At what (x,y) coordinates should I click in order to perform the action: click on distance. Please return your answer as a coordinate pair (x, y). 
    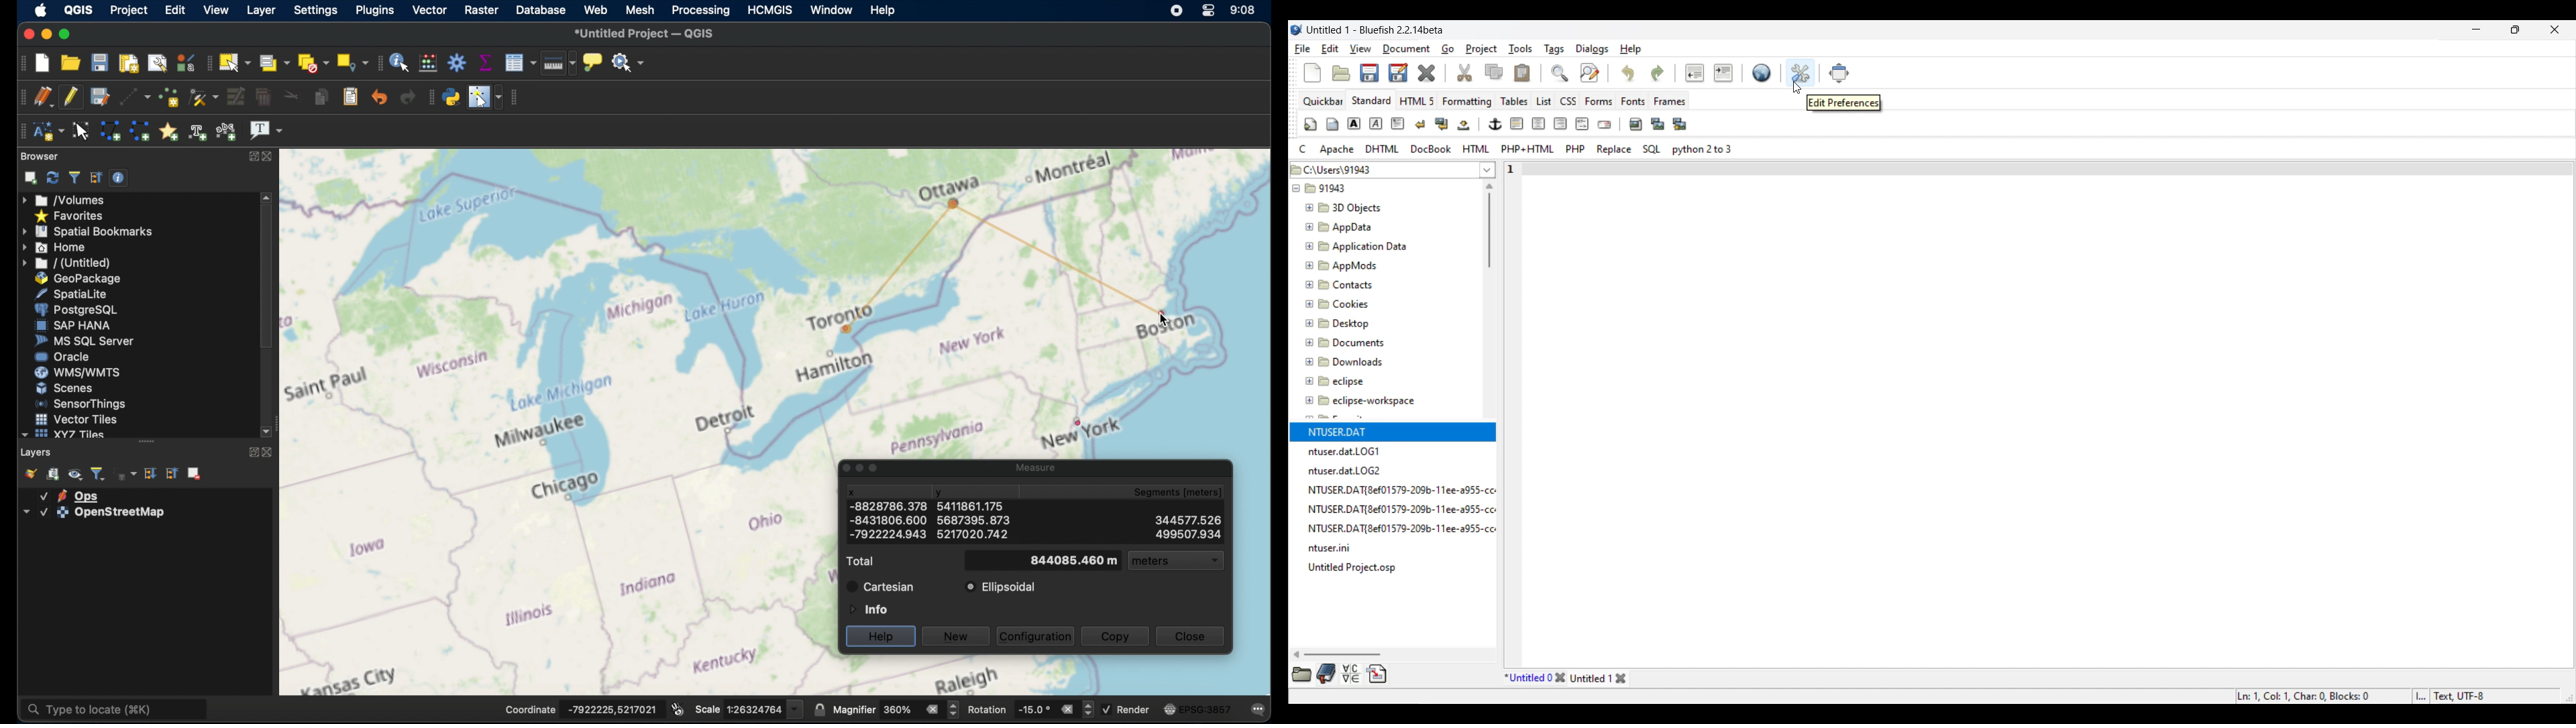
    Looking at the image, I should click on (1032, 526).